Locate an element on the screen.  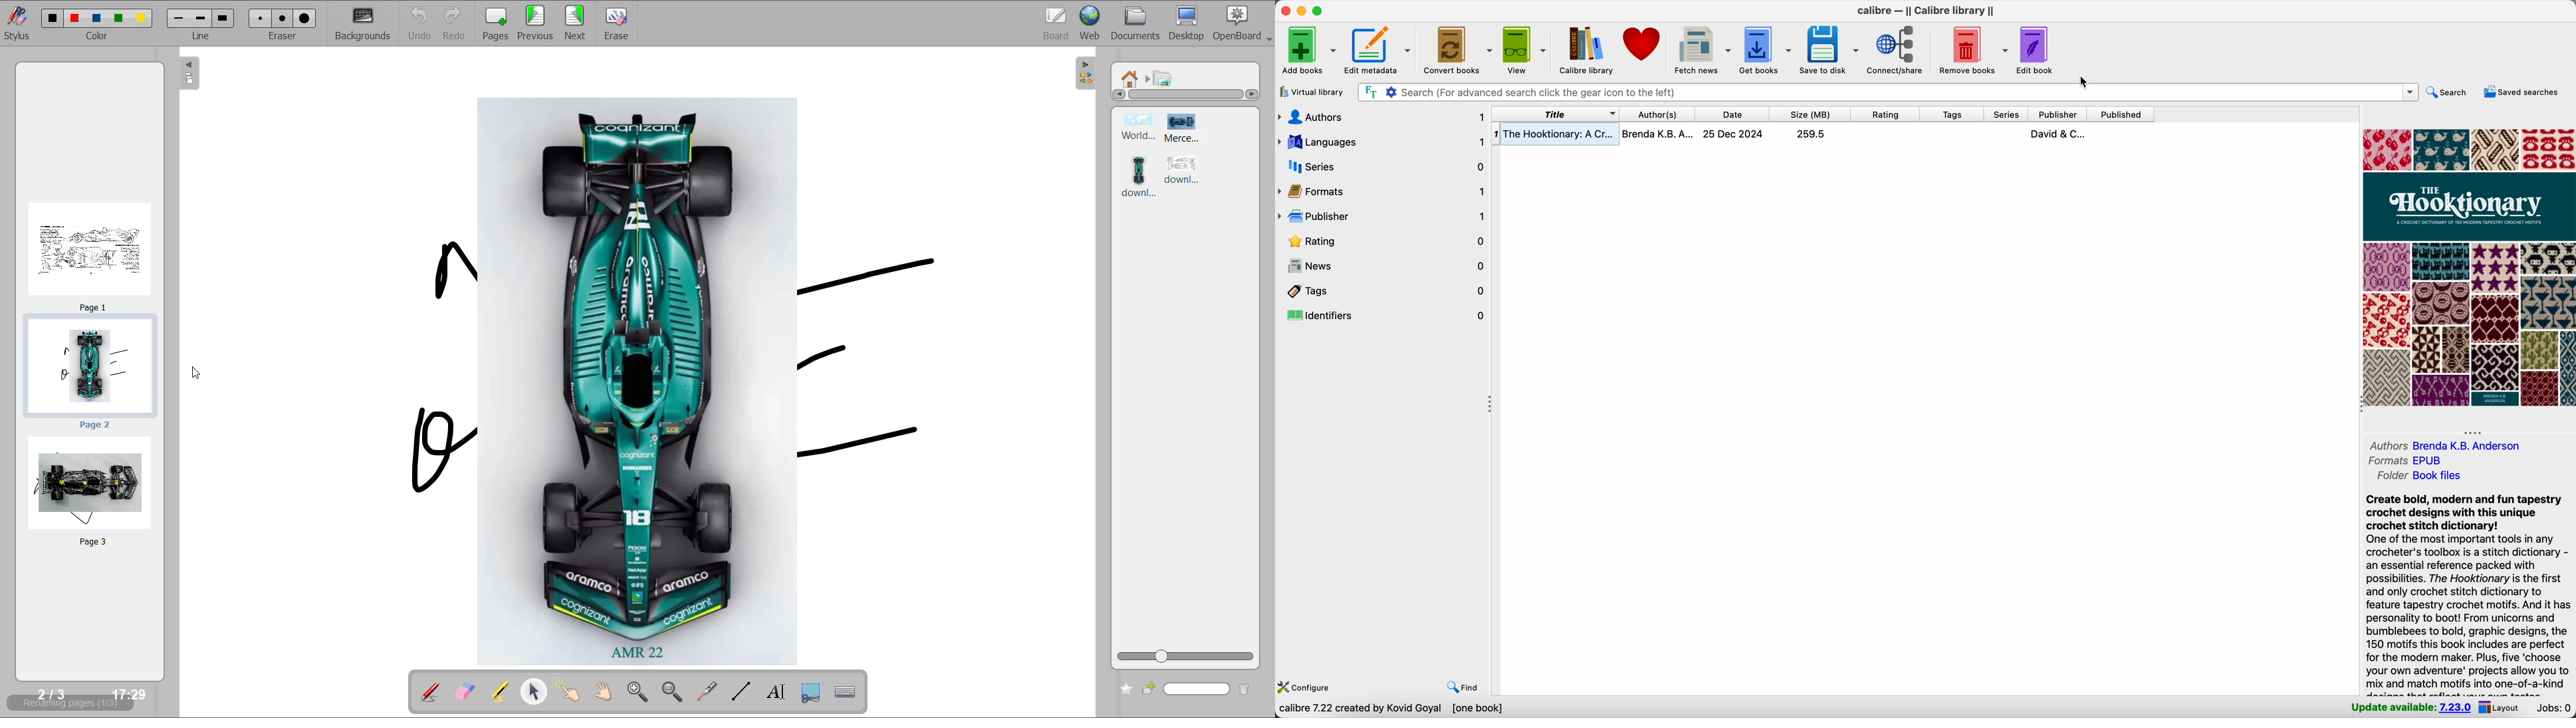
publisher is located at coordinates (2061, 114).